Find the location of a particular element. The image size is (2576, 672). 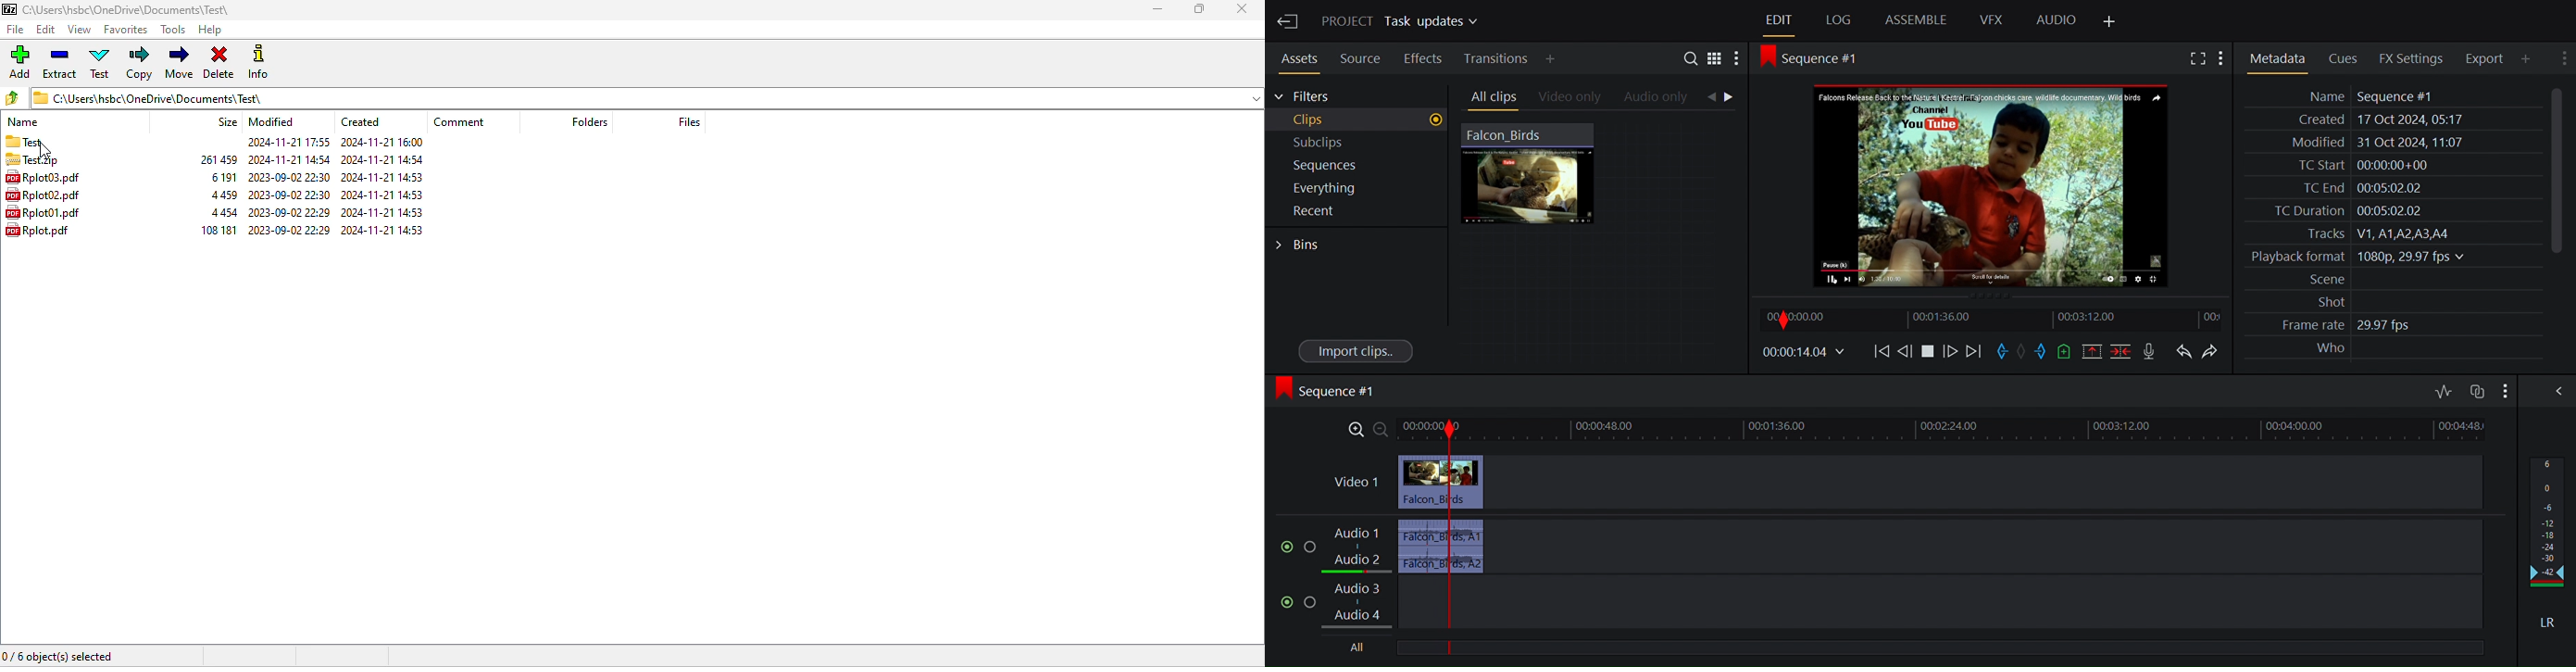

Video 1 is located at coordinates (1354, 483).